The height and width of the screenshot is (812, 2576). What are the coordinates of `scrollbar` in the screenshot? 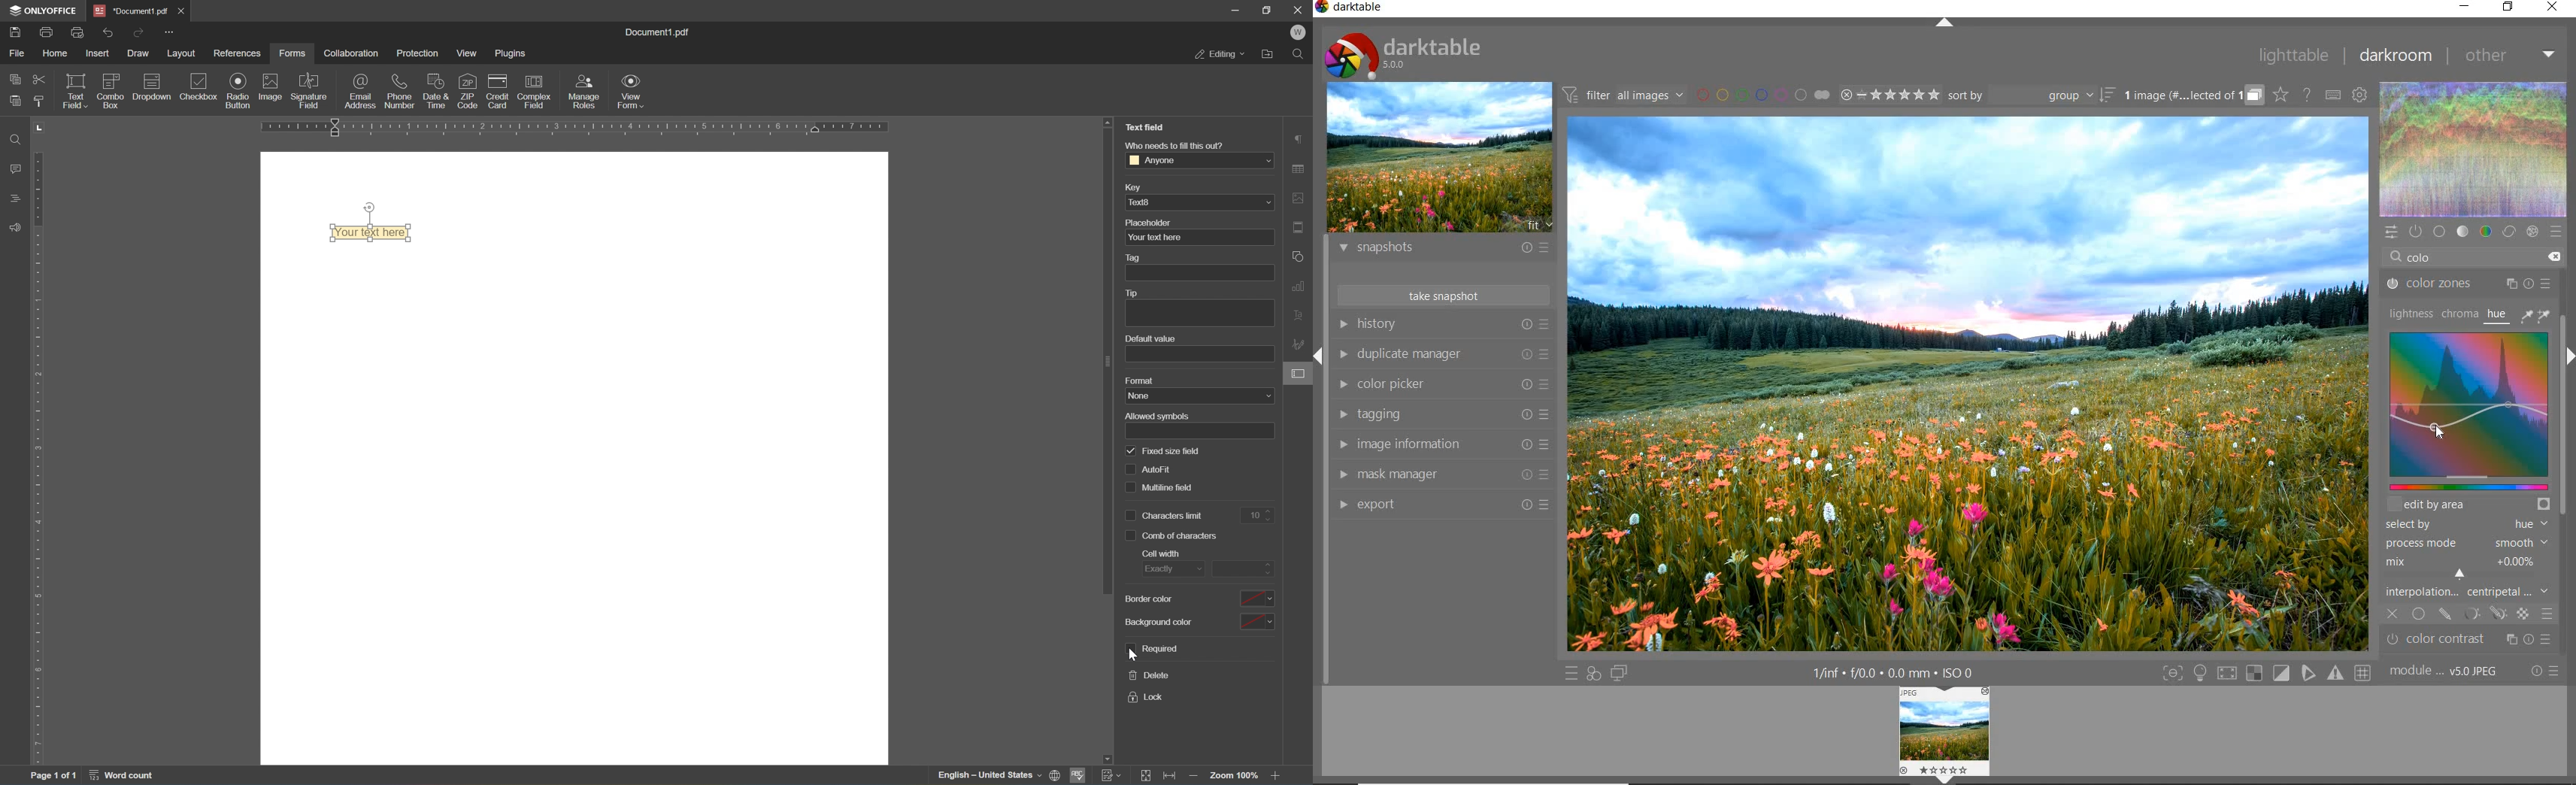 It's located at (2562, 474).